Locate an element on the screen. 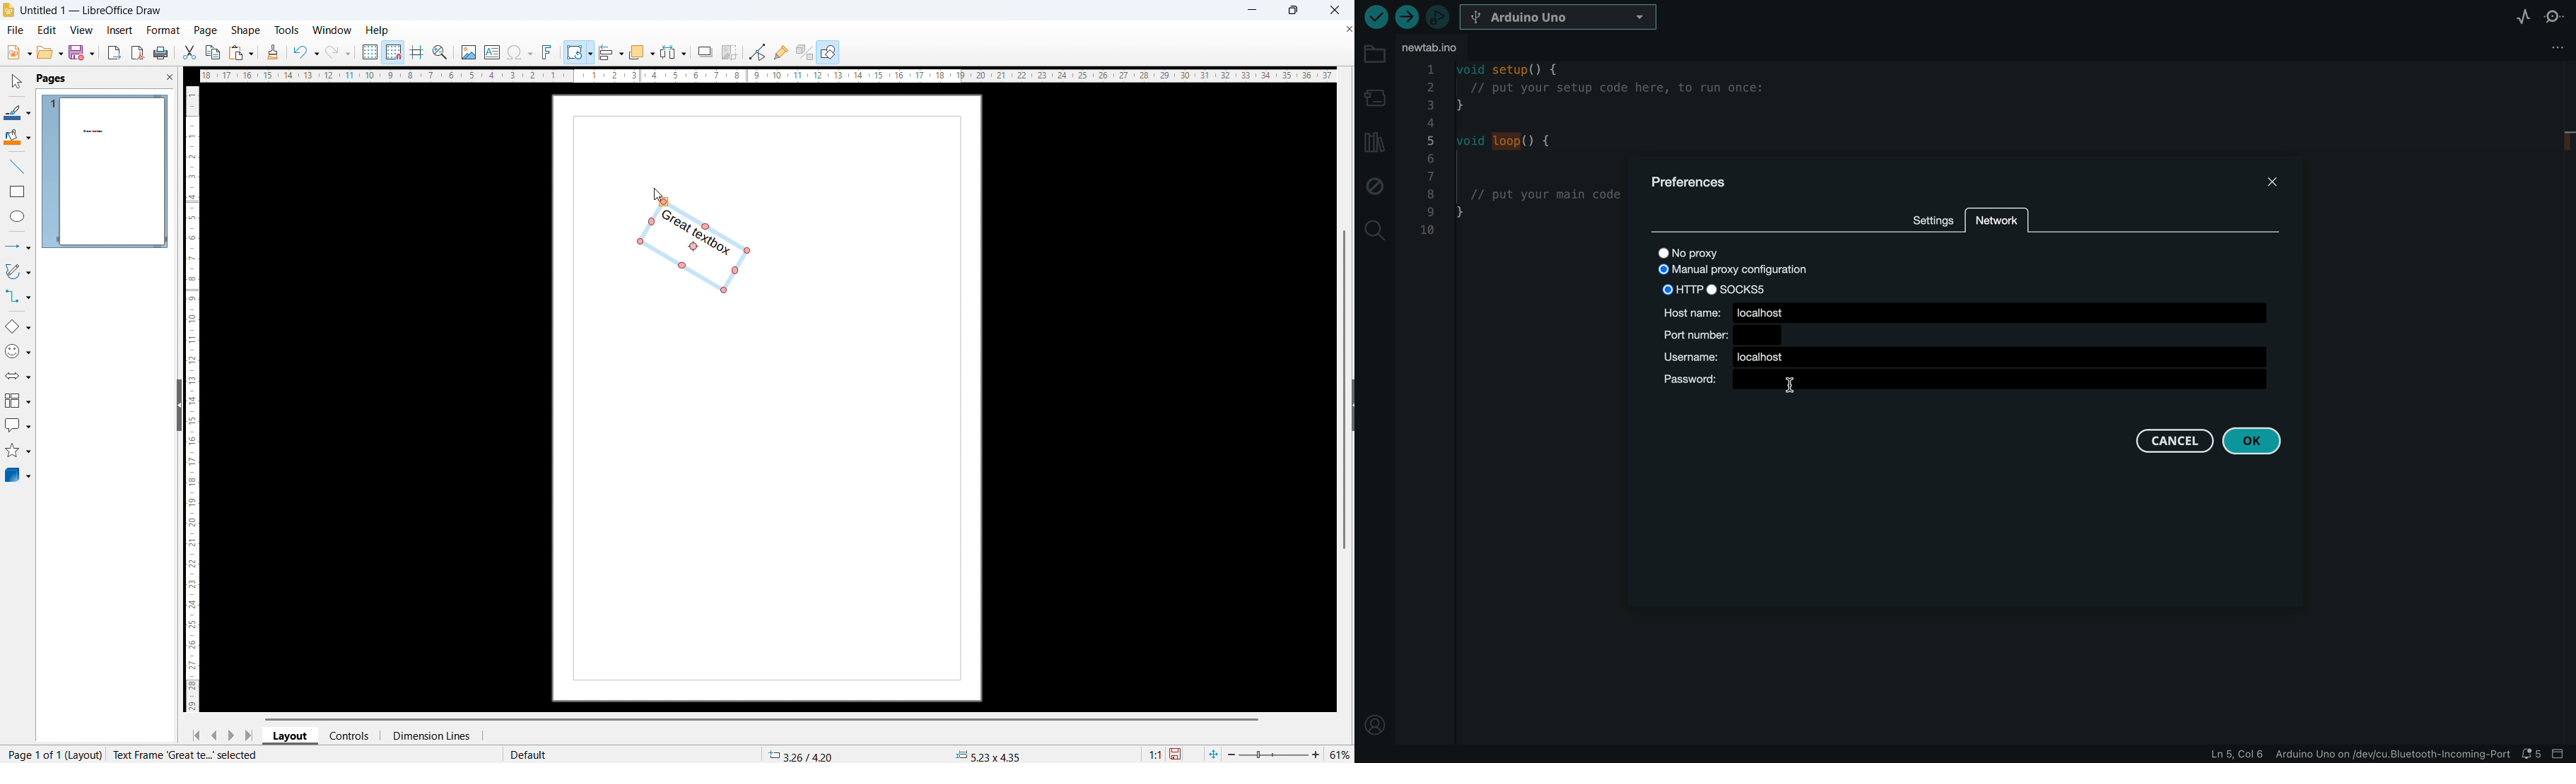 This screenshot has width=2576, height=784. export is located at coordinates (115, 52).